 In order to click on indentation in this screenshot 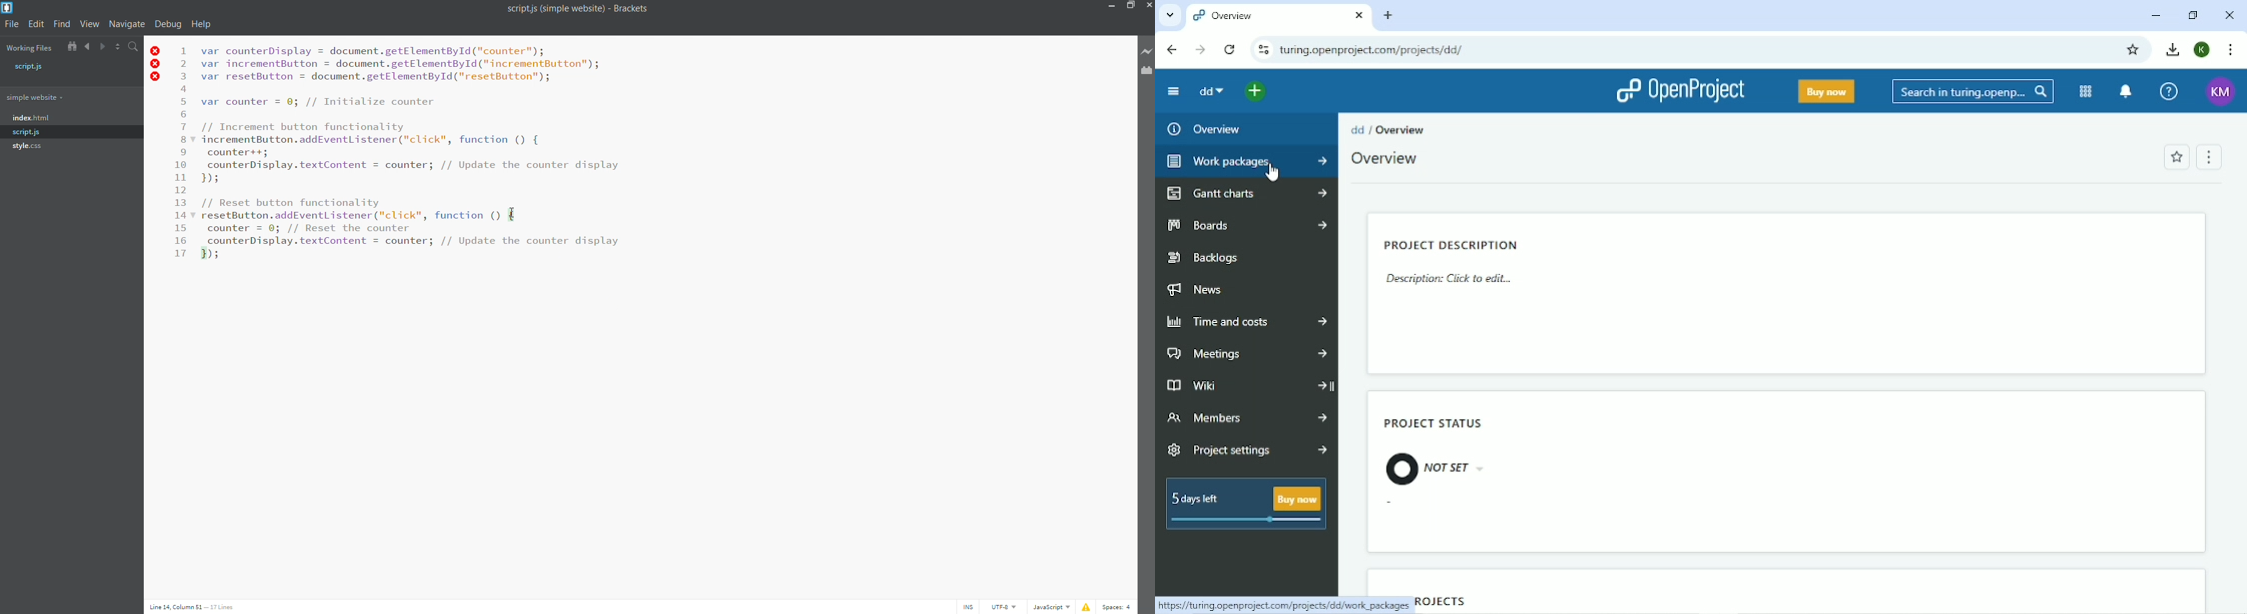, I will do `click(1120, 606)`.